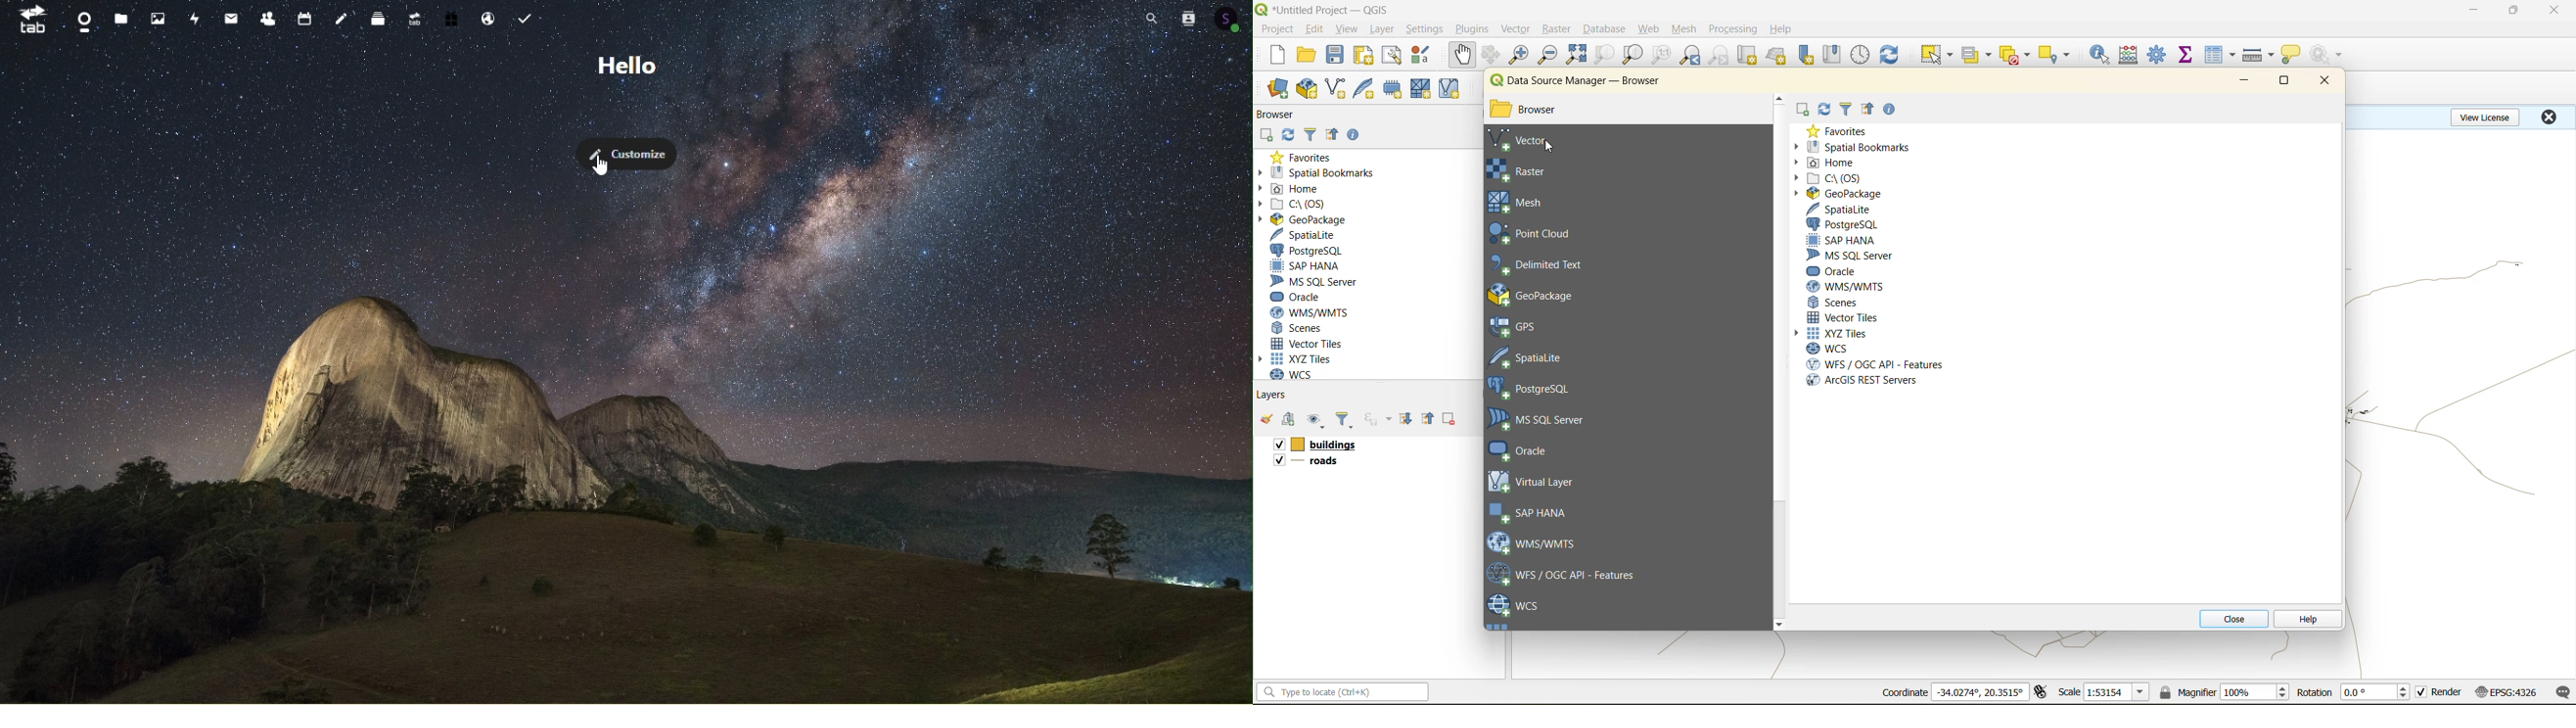 The image size is (2576, 728). I want to click on wfs/ogc api features, so click(1872, 364).